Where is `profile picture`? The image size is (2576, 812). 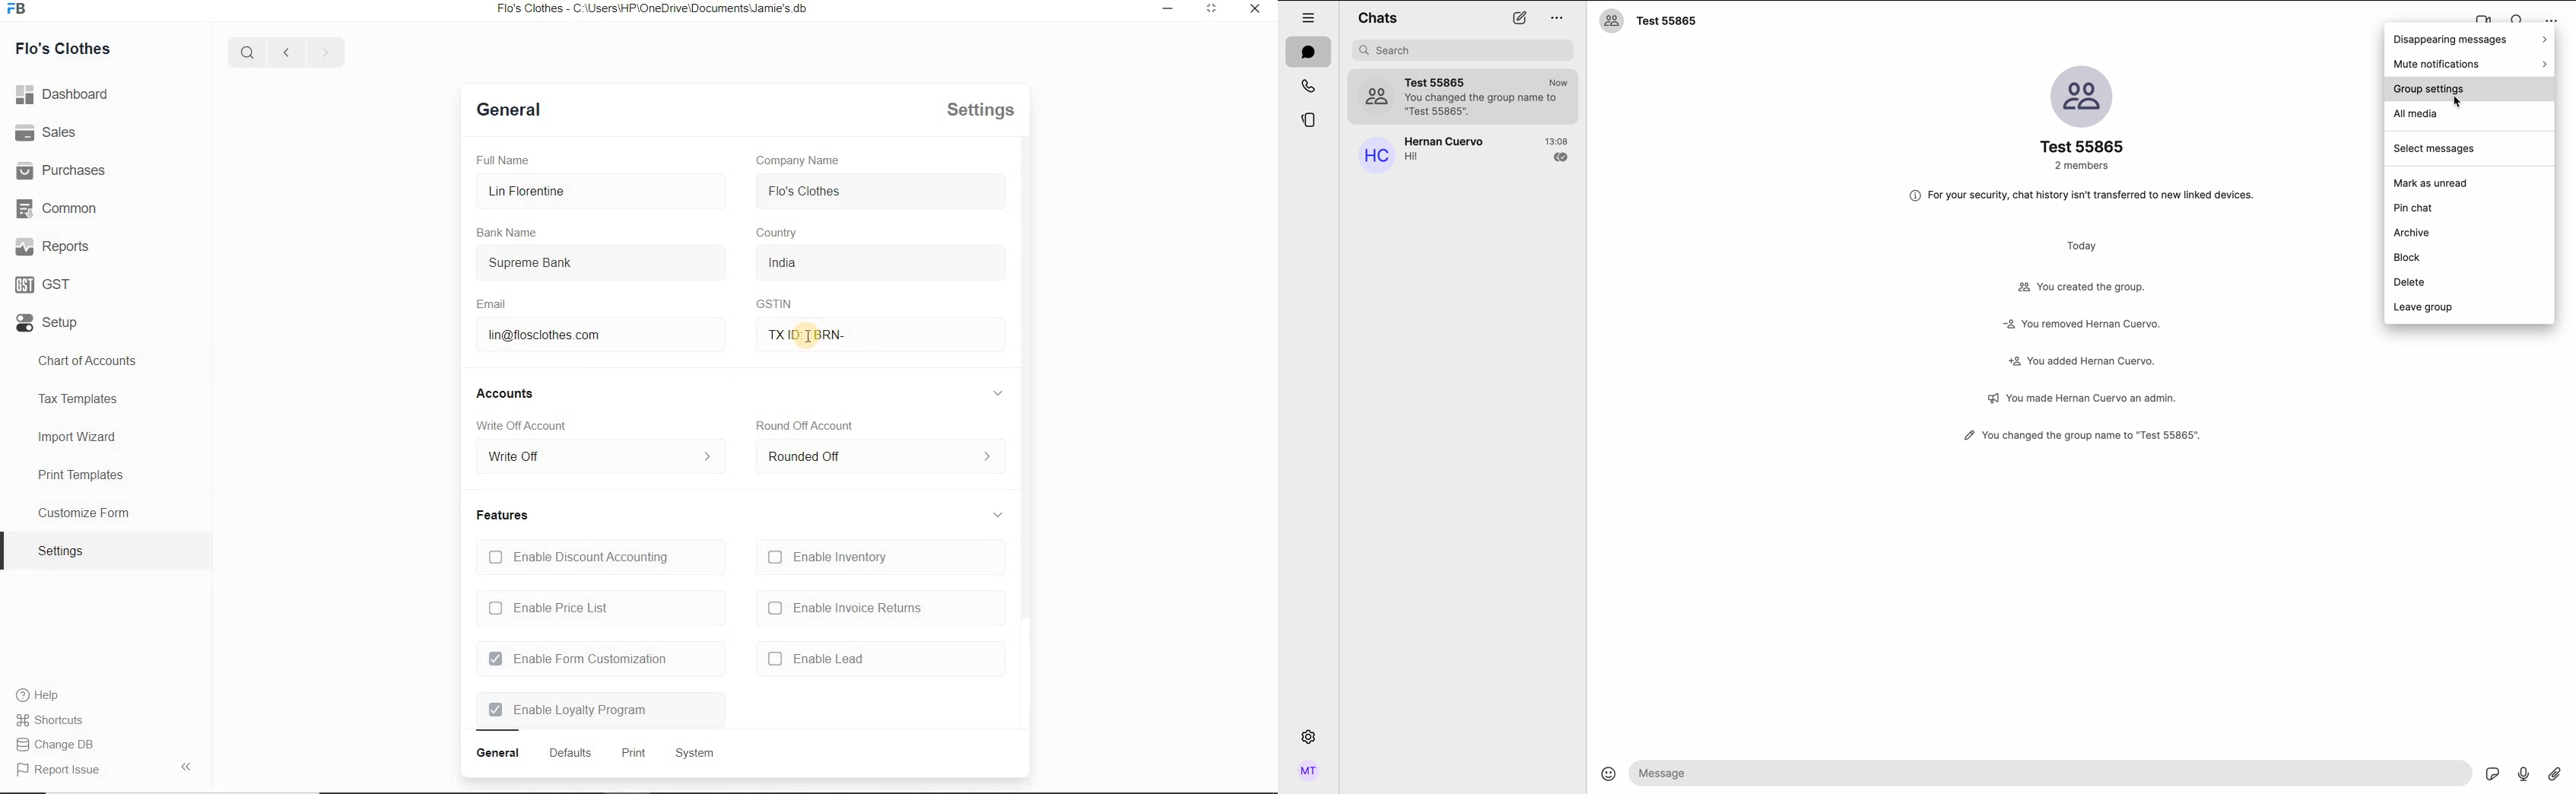
profile picture is located at coordinates (1377, 94).